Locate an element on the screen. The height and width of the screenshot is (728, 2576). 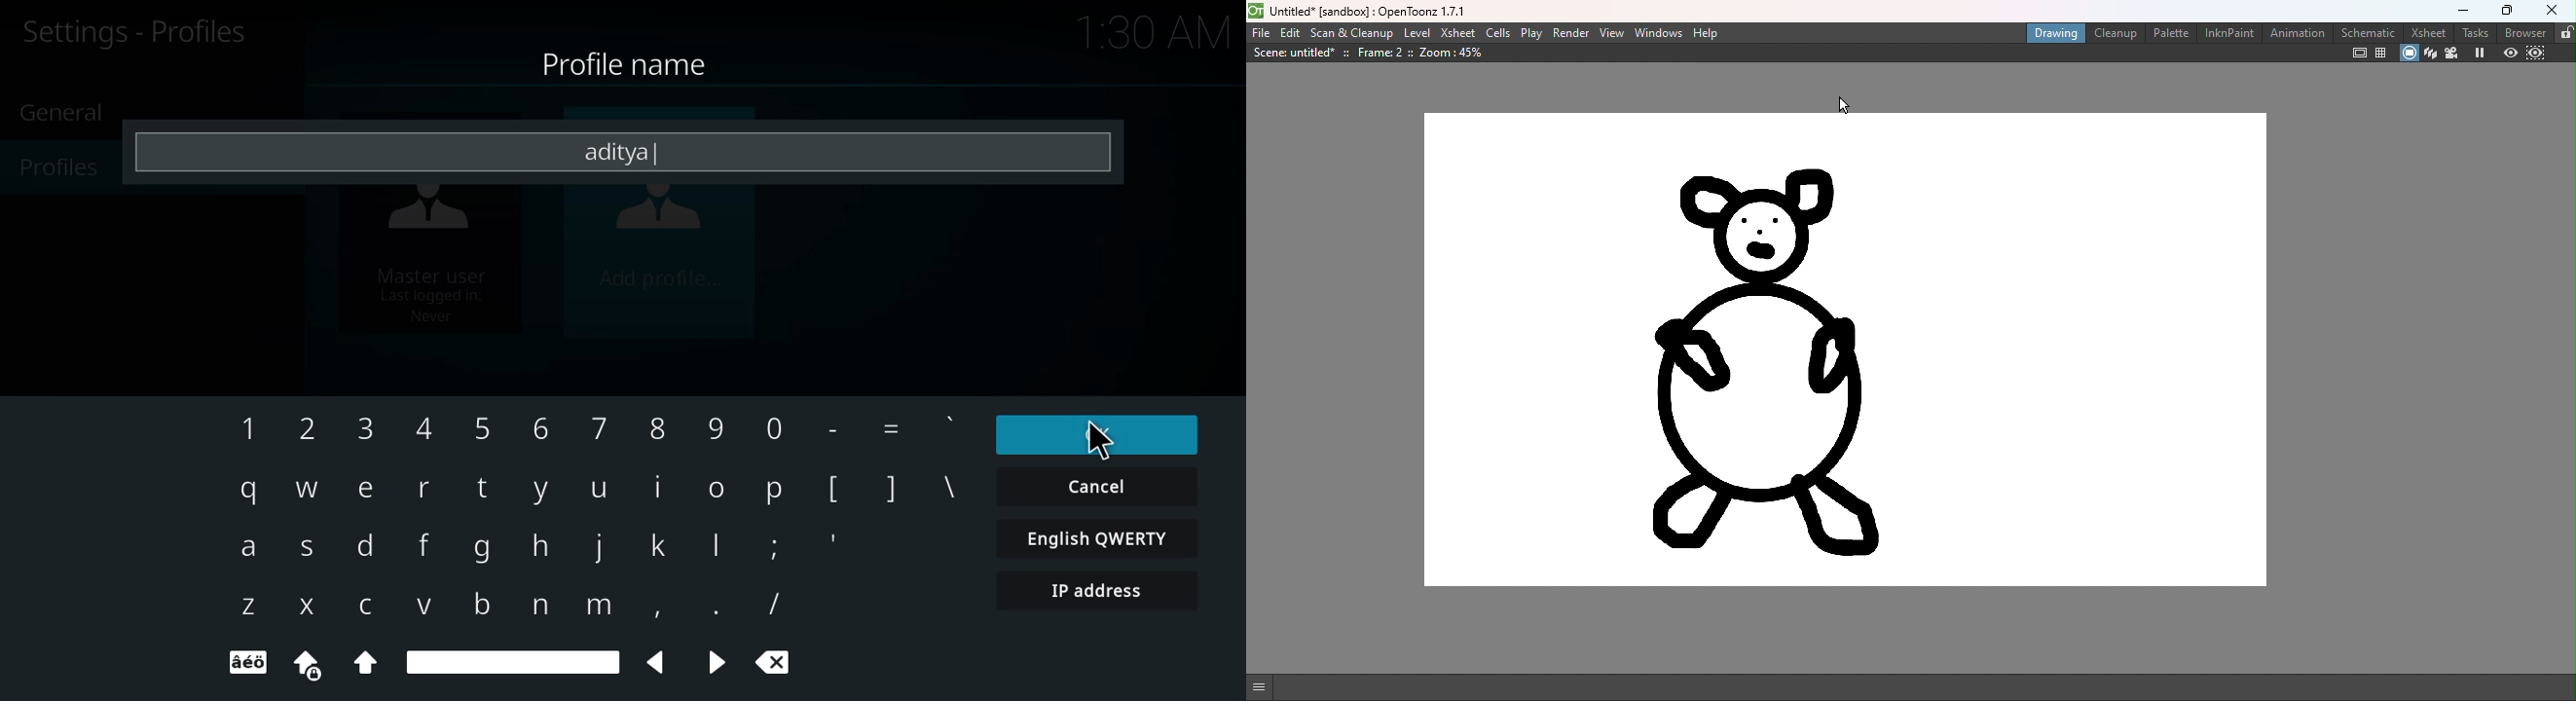
g is located at coordinates (480, 554).